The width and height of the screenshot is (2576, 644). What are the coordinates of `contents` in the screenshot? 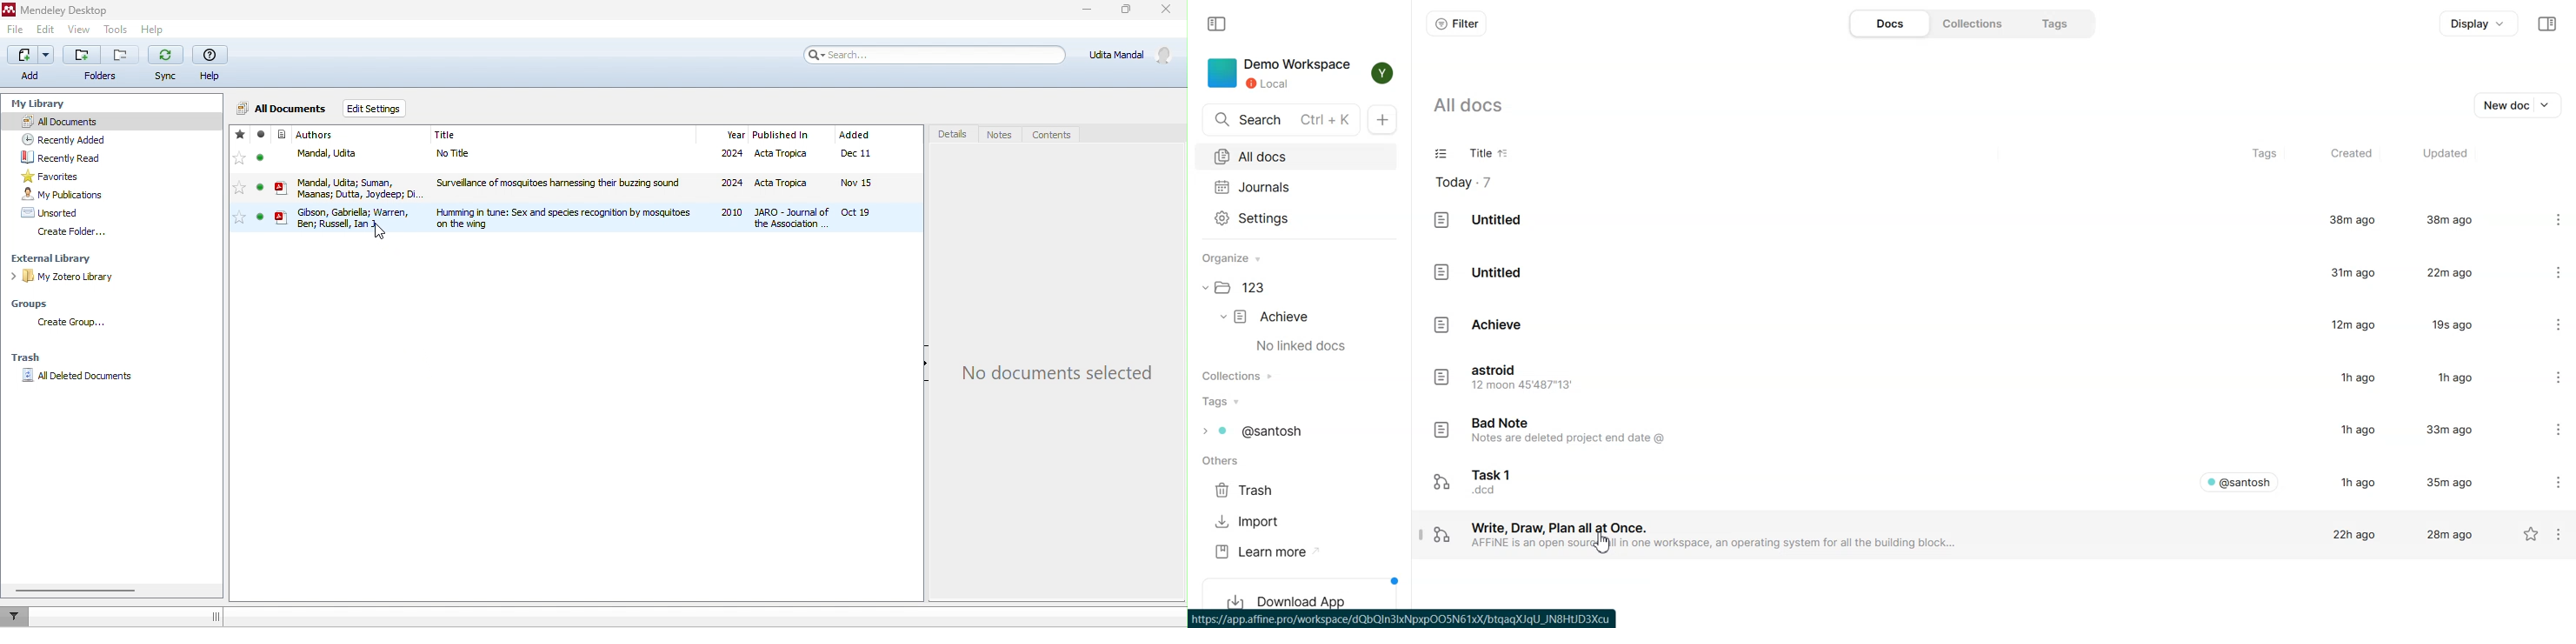 It's located at (1056, 136).